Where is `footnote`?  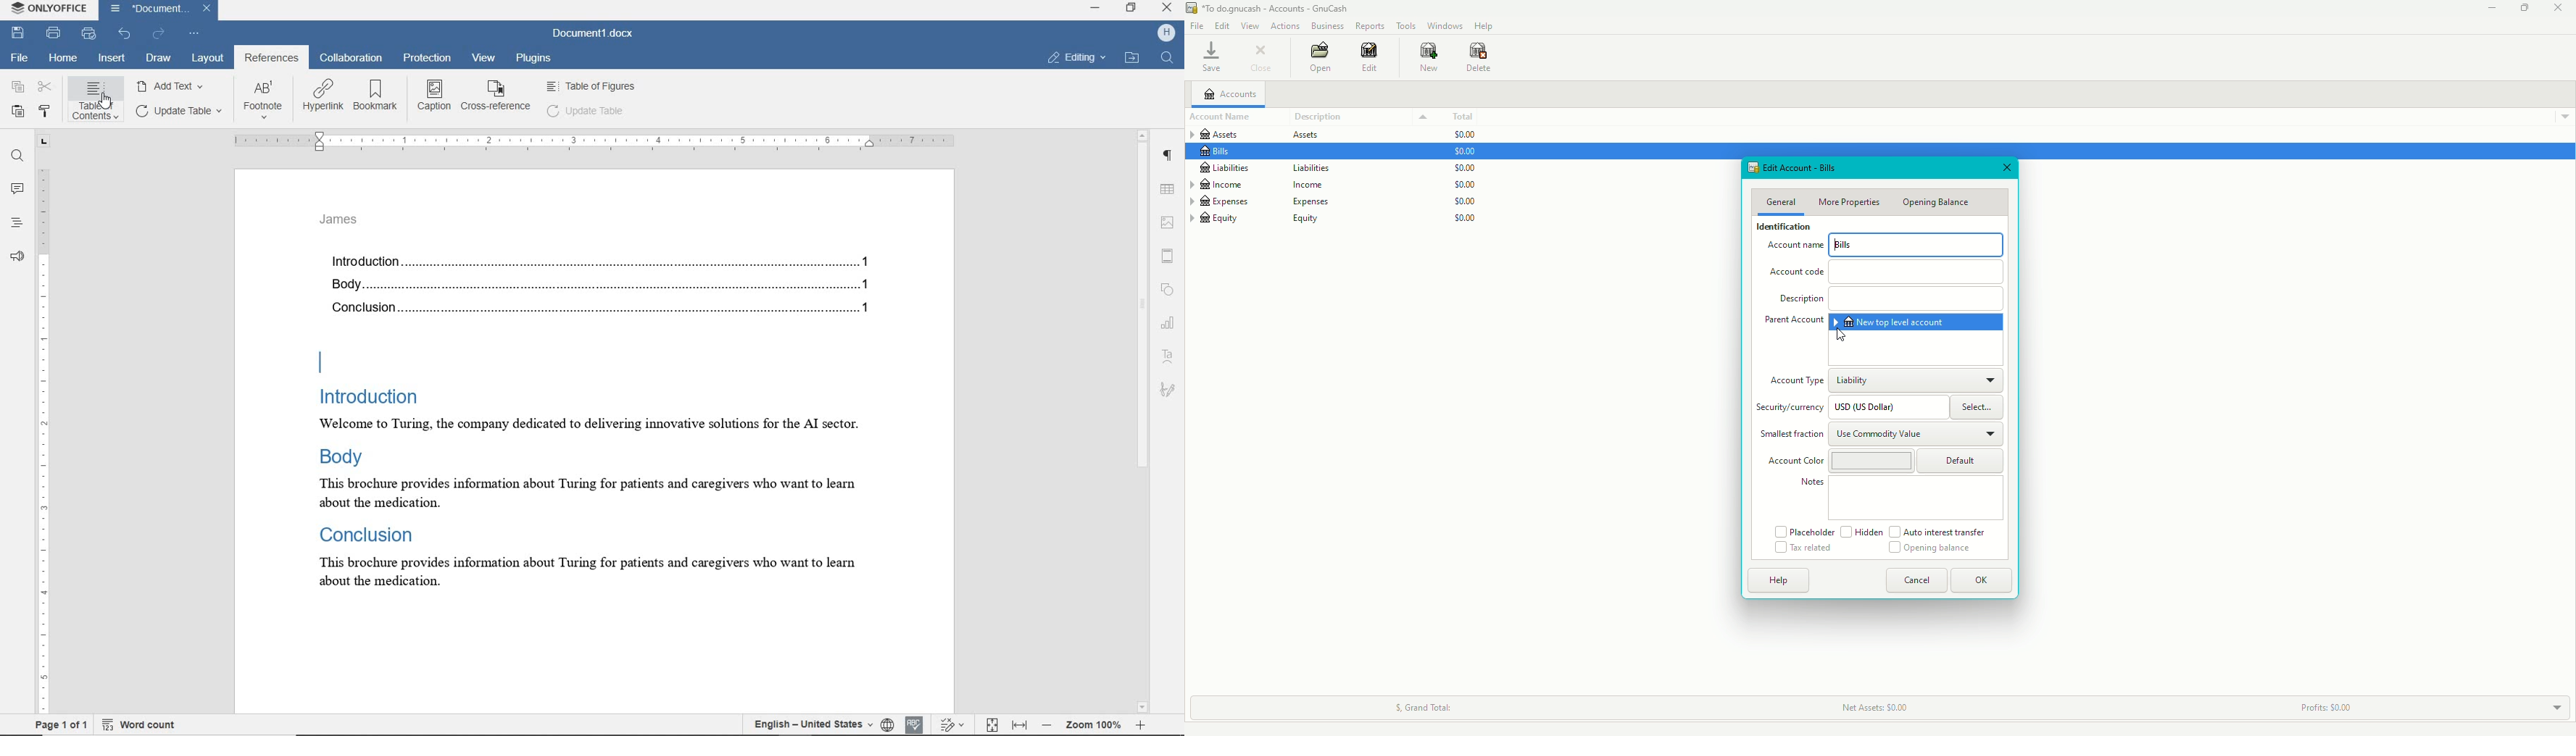
footnote is located at coordinates (265, 101).